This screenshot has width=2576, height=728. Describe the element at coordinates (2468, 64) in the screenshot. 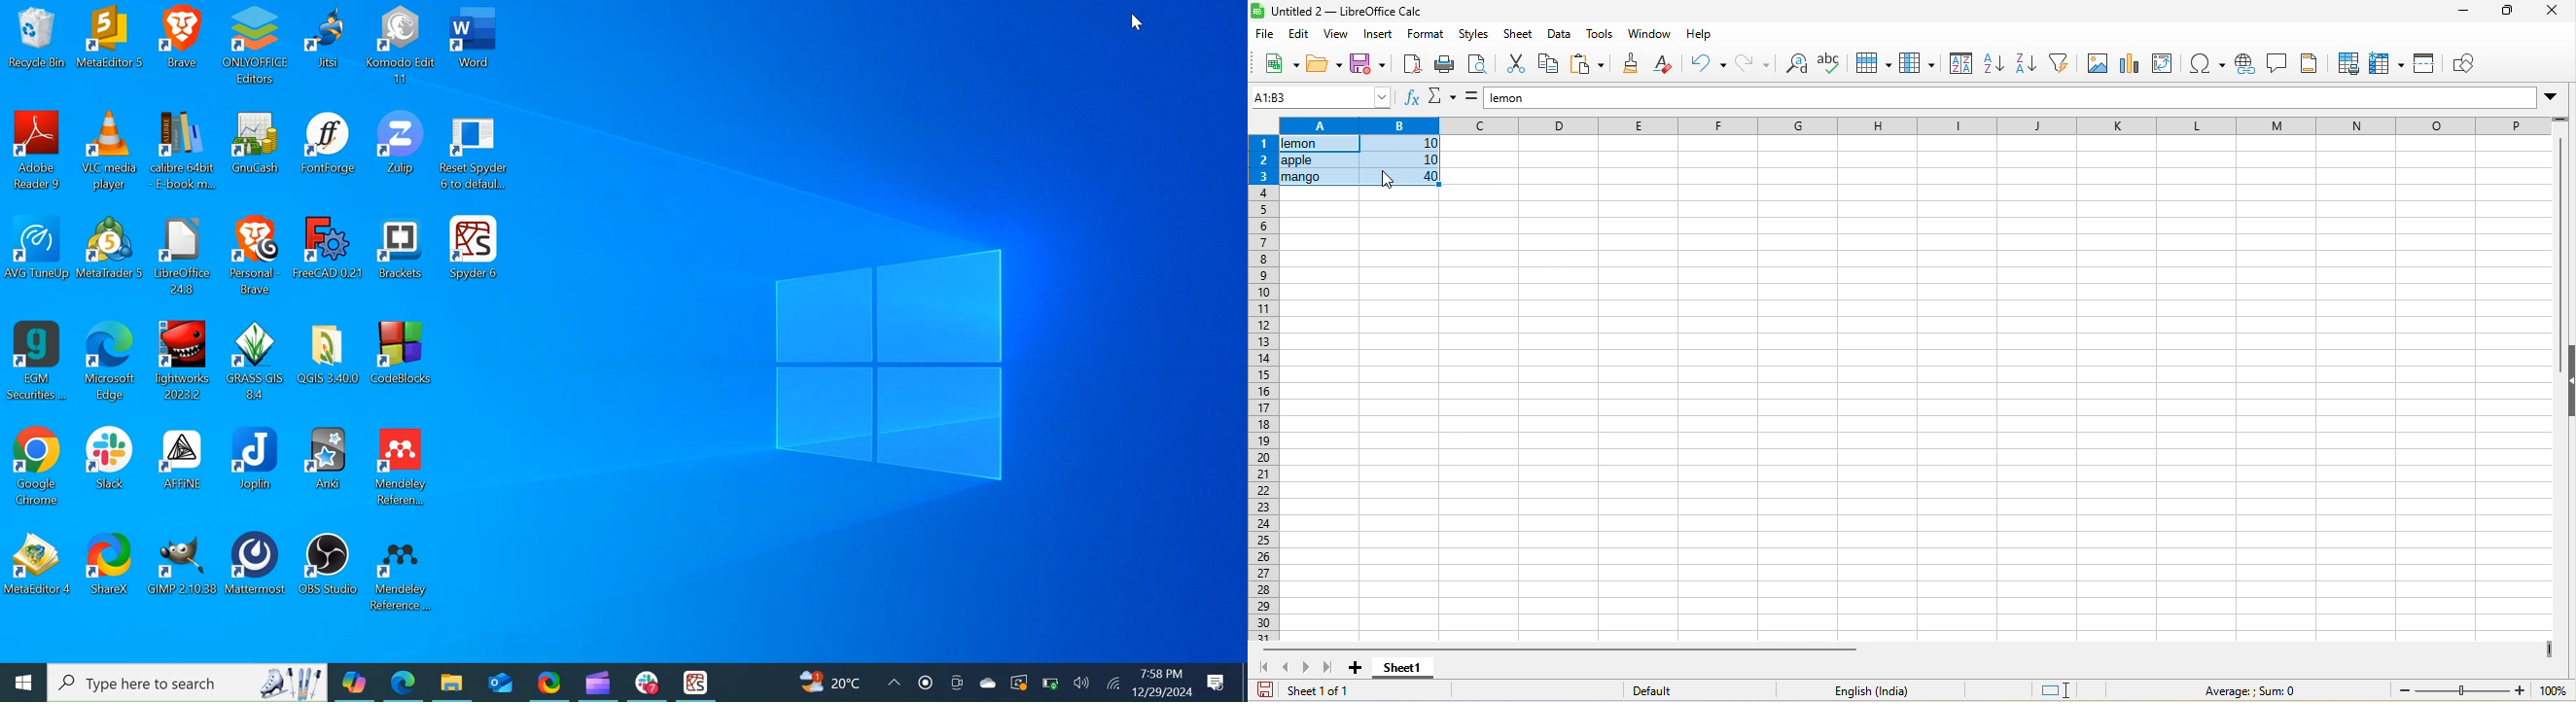

I see `draw function` at that location.